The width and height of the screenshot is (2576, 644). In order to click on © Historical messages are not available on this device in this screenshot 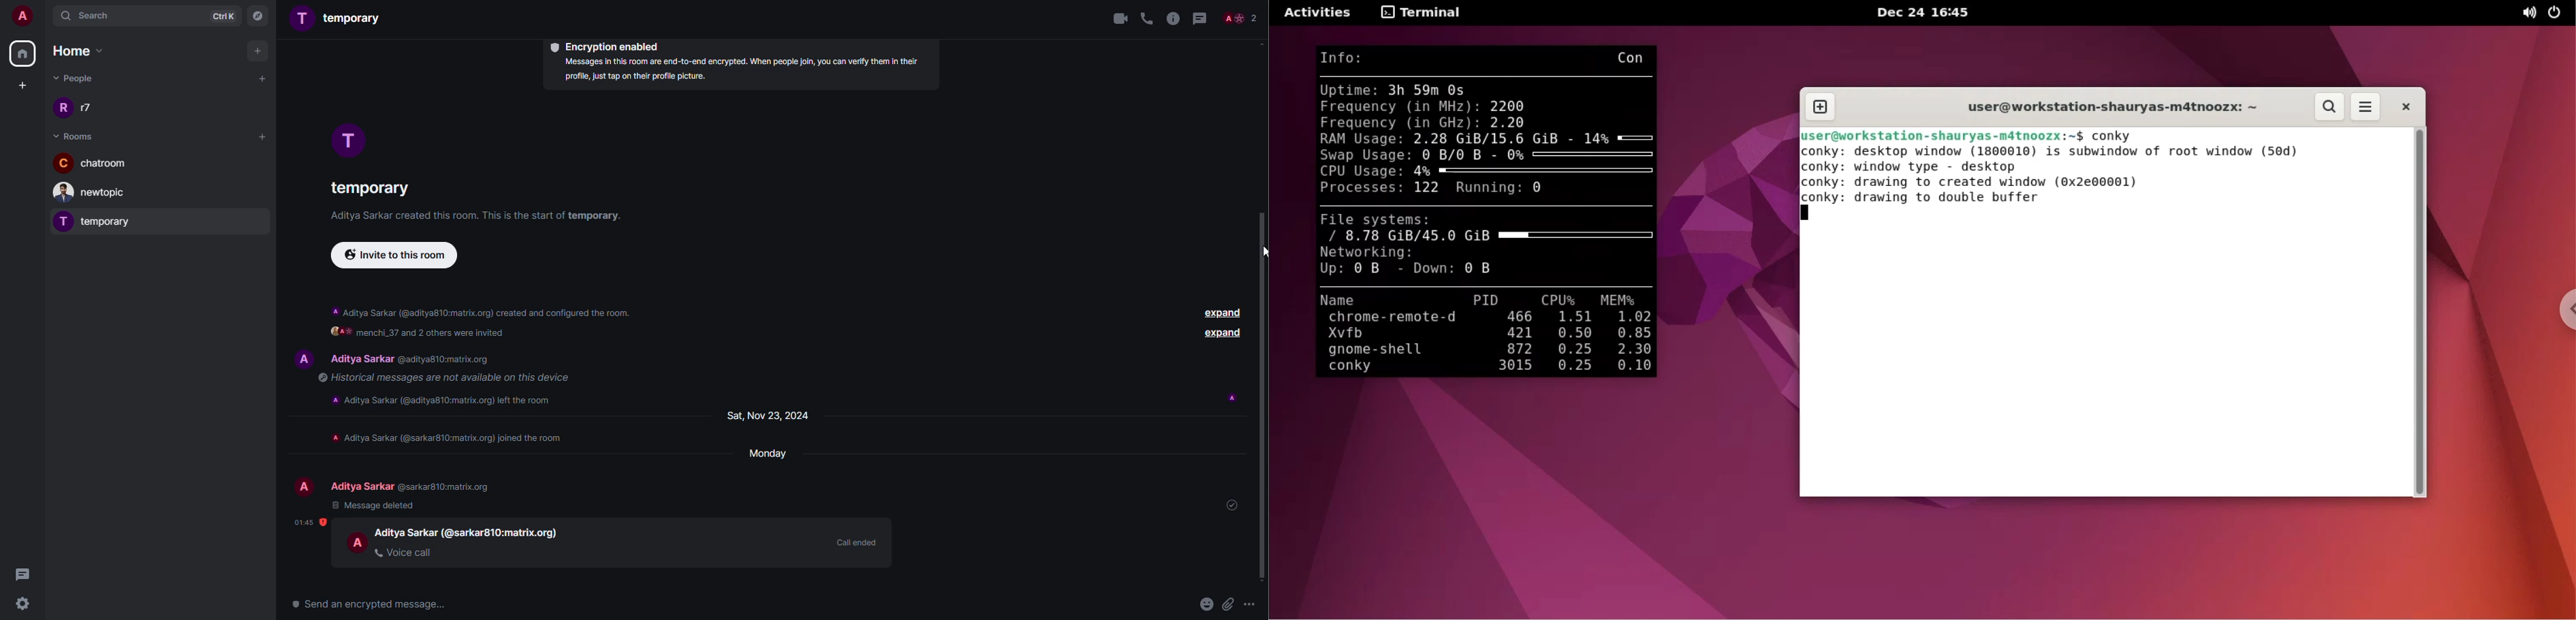, I will do `click(442, 377)`.